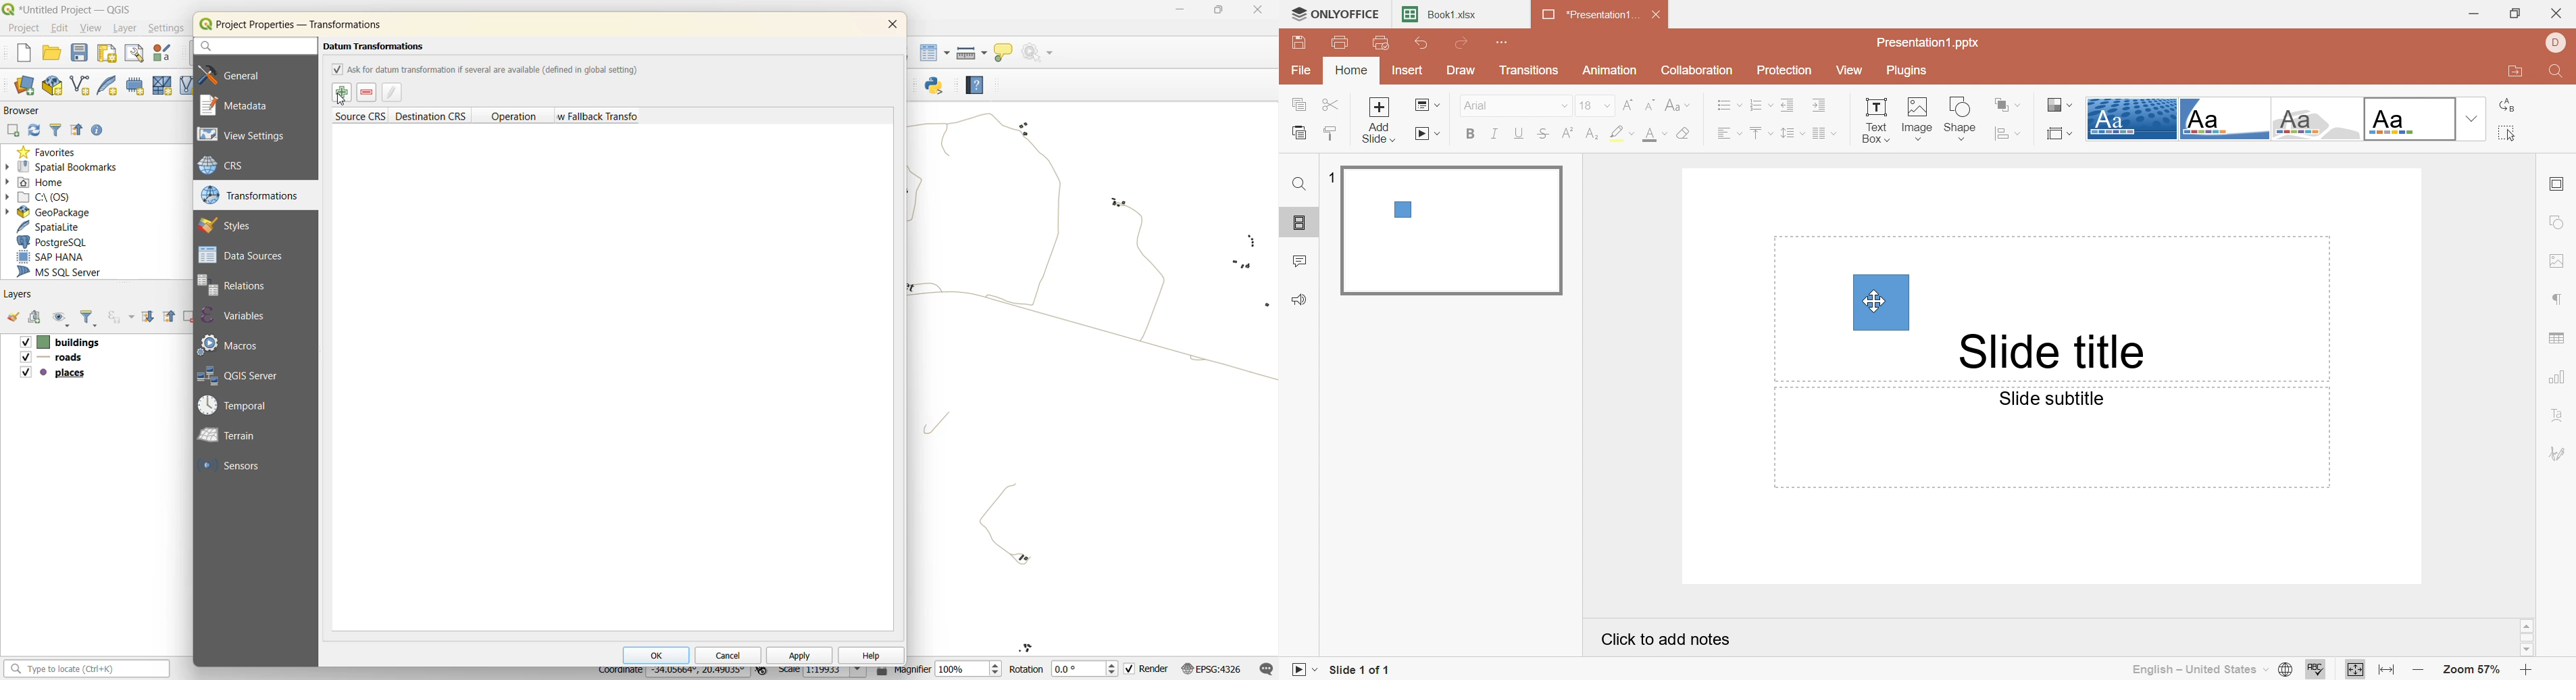  I want to click on destination crs, so click(432, 115).